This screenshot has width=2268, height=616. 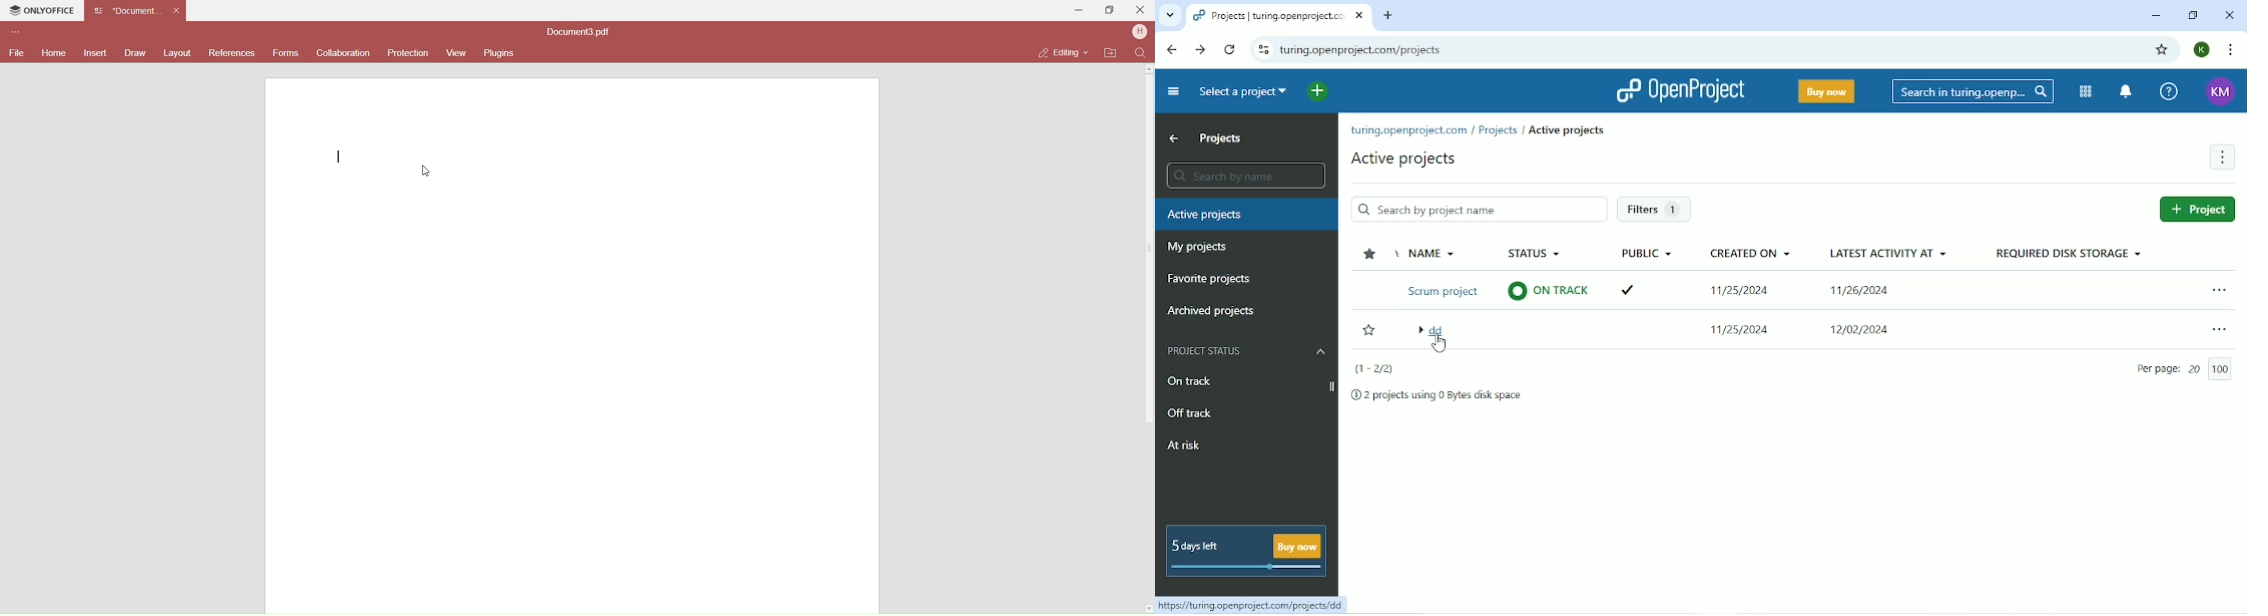 I want to click on 5 days left, so click(x=1247, y=550).